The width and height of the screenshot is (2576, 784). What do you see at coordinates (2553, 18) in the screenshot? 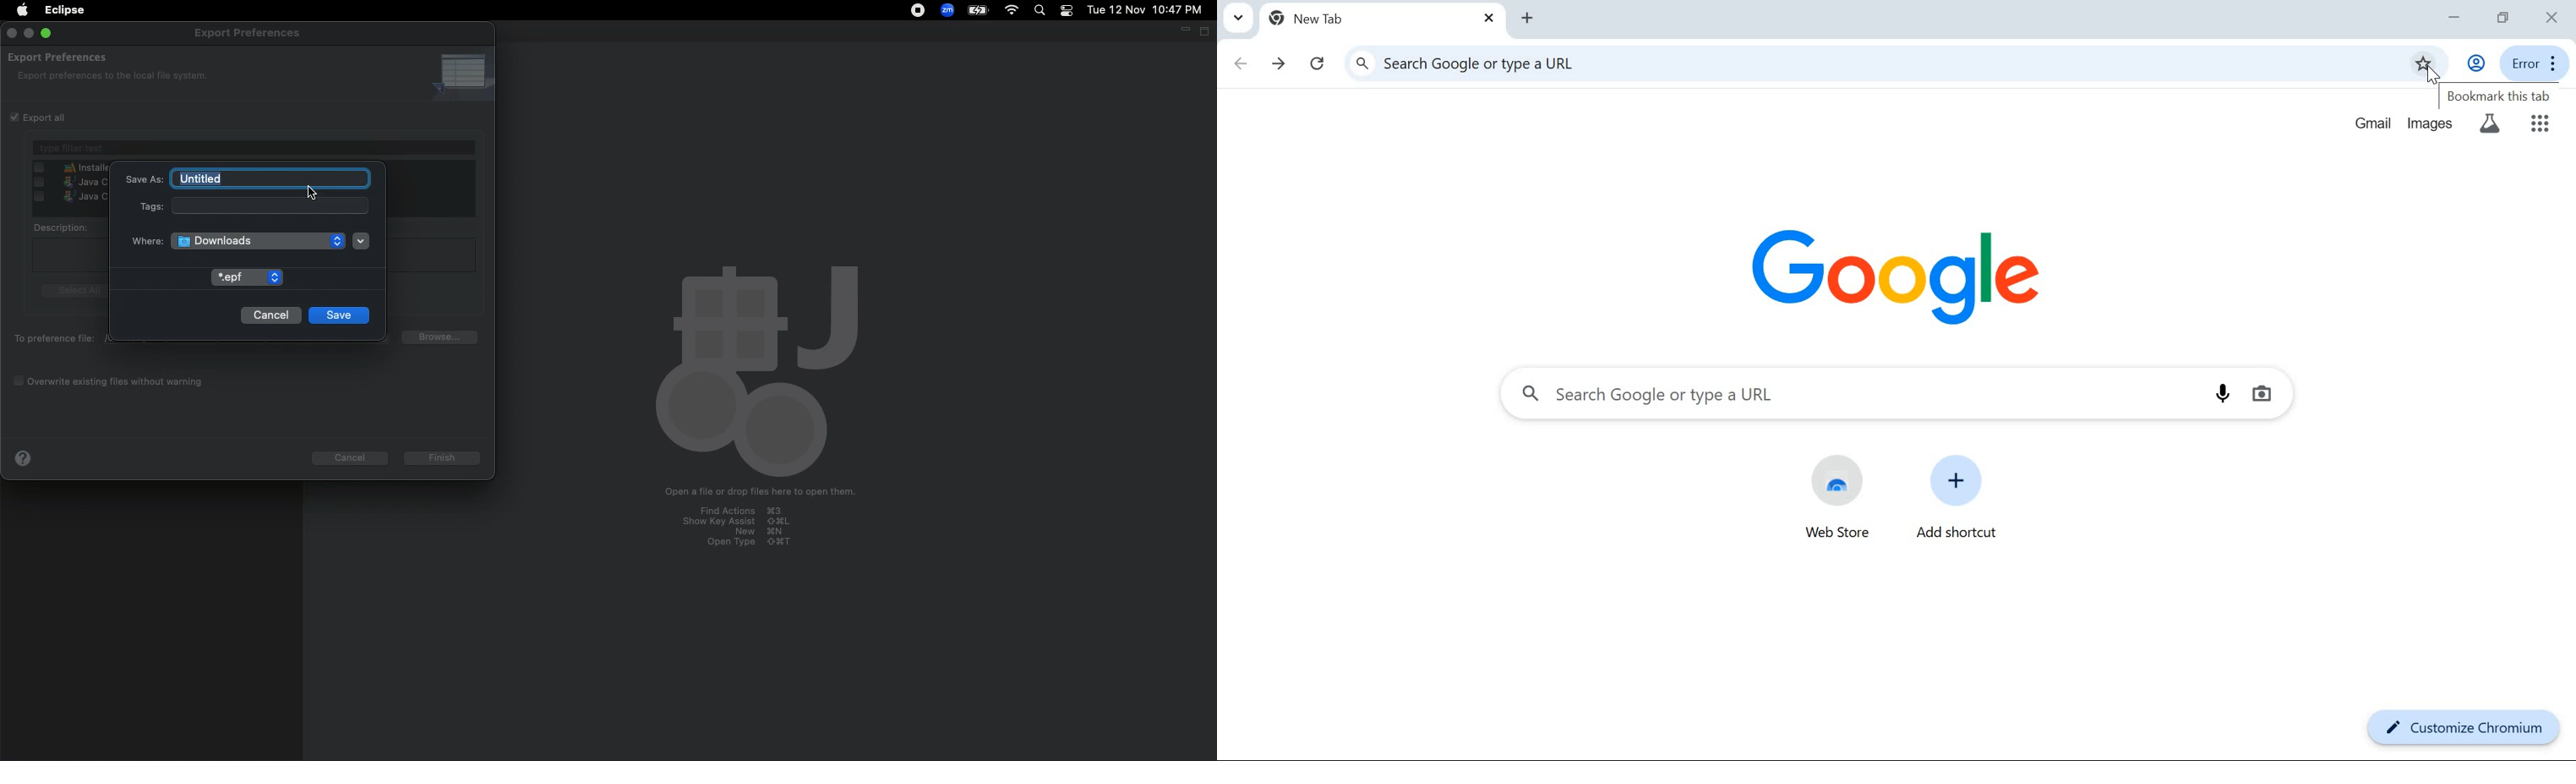
I see `close window` at bounding box center [2553, 18].